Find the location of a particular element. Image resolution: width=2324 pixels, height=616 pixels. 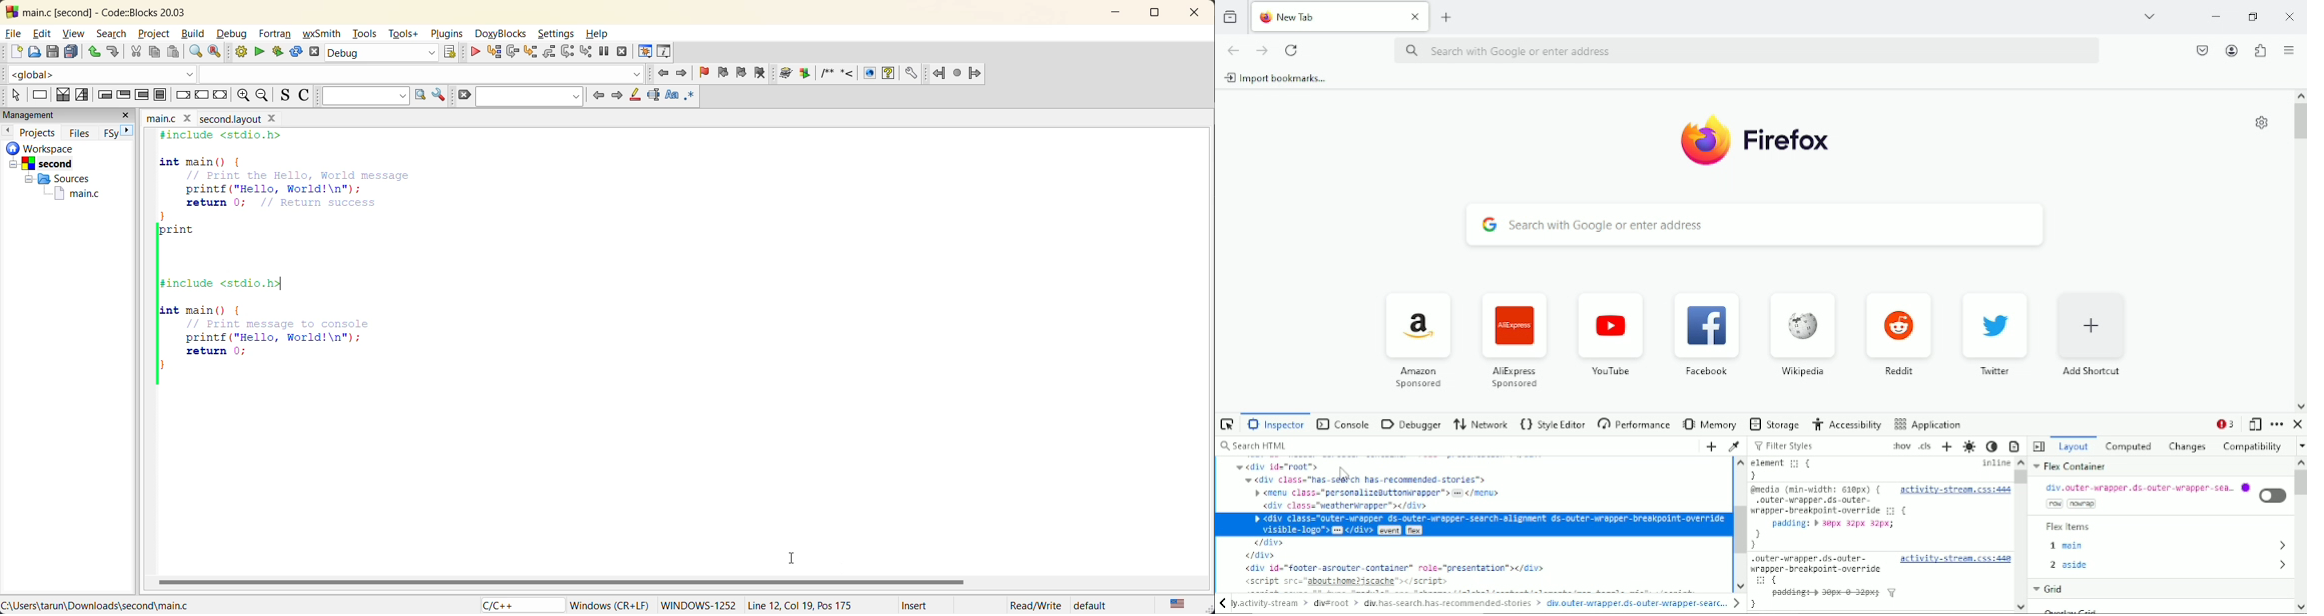

Line 12, Col 19, Pos 175 is located at coordinates (806, 603).